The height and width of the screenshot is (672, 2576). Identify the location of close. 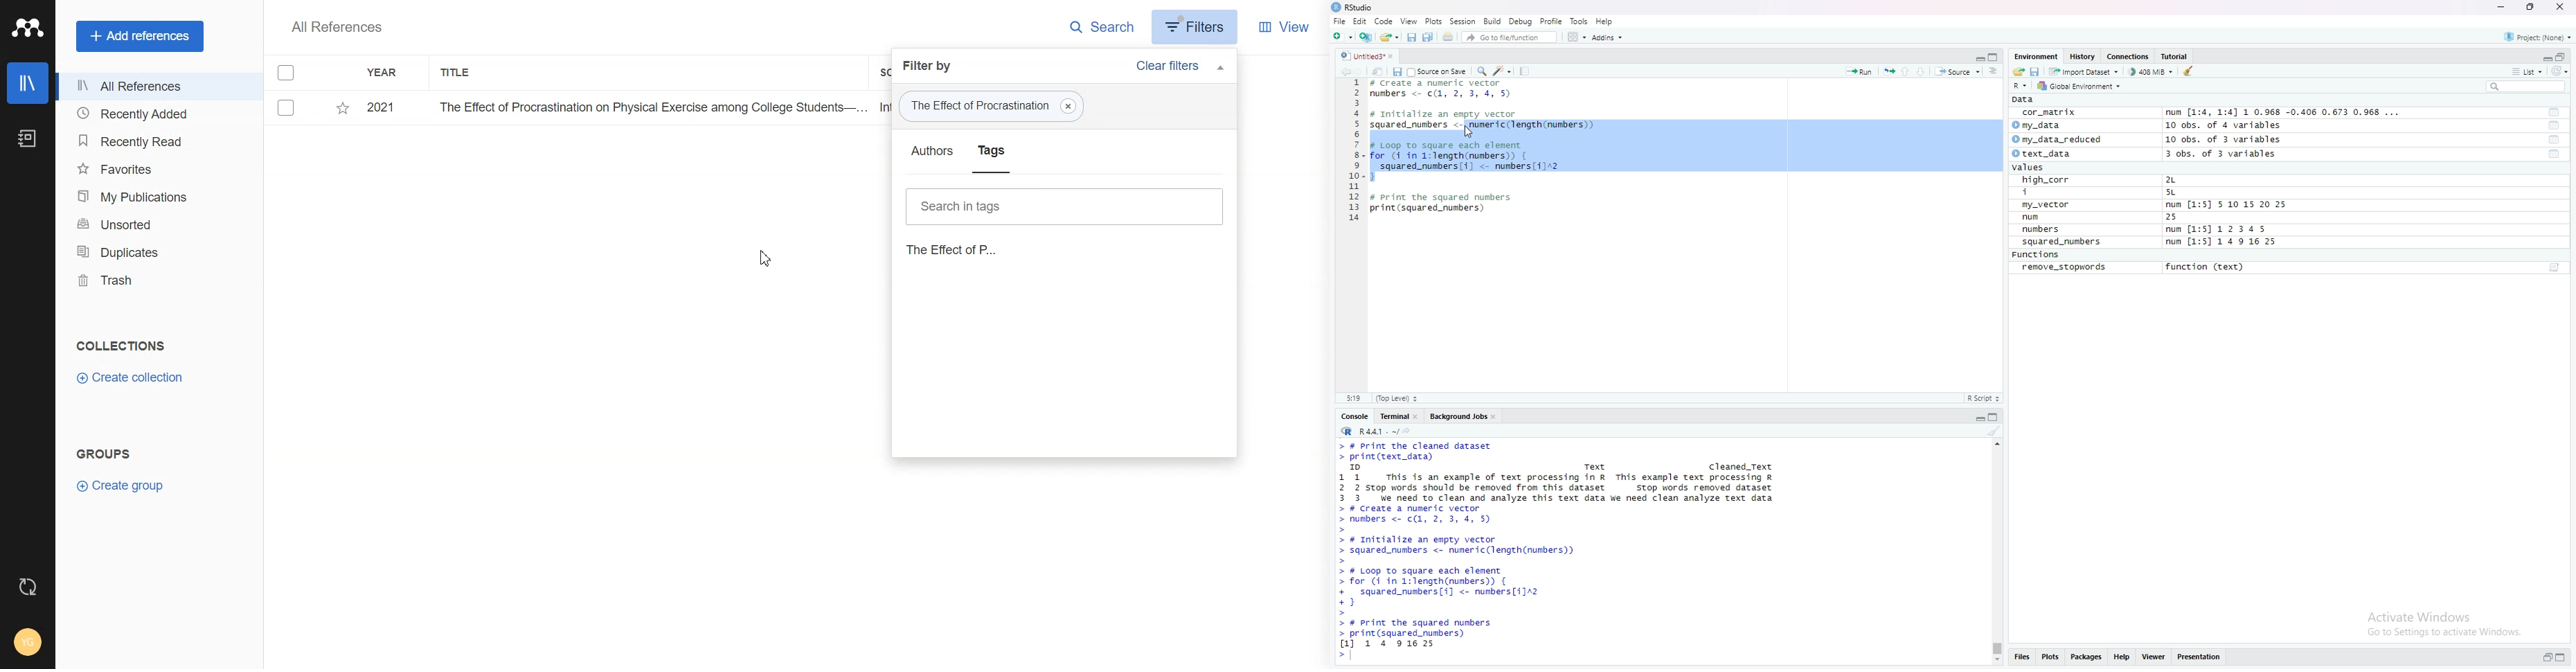
(1496, 415).